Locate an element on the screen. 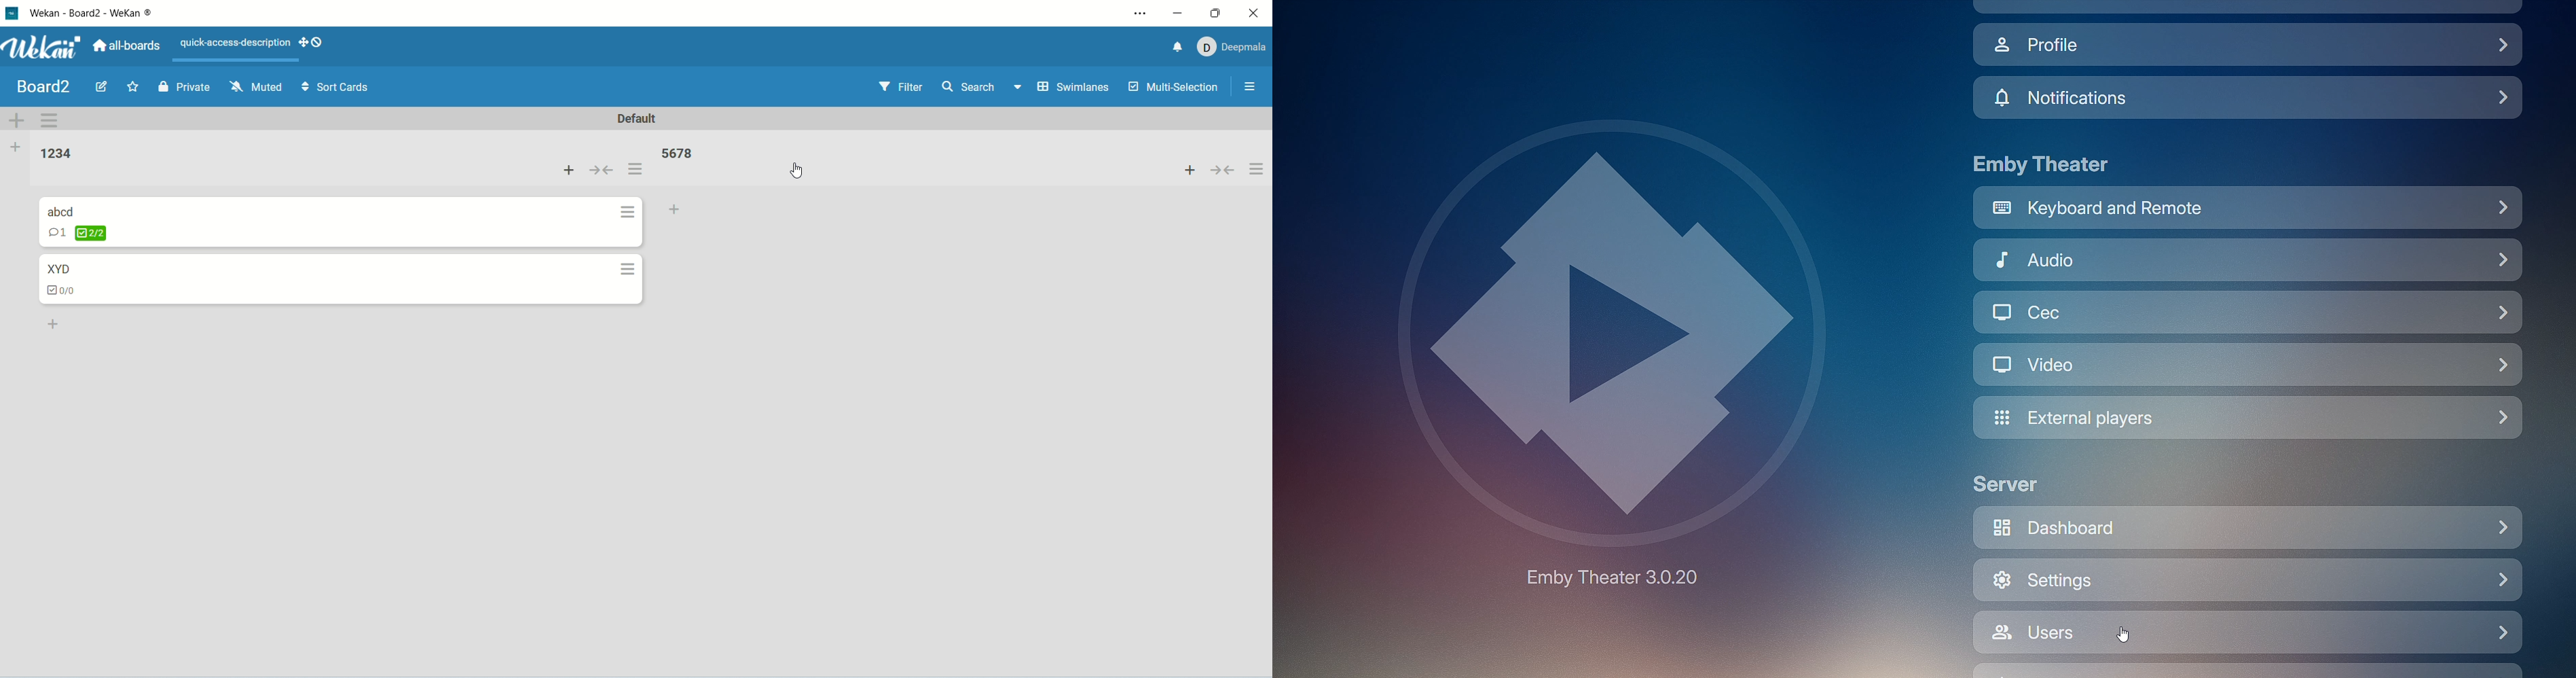 This screenshot has height=700, width=2576. add card is located at coordinates (681, 210).